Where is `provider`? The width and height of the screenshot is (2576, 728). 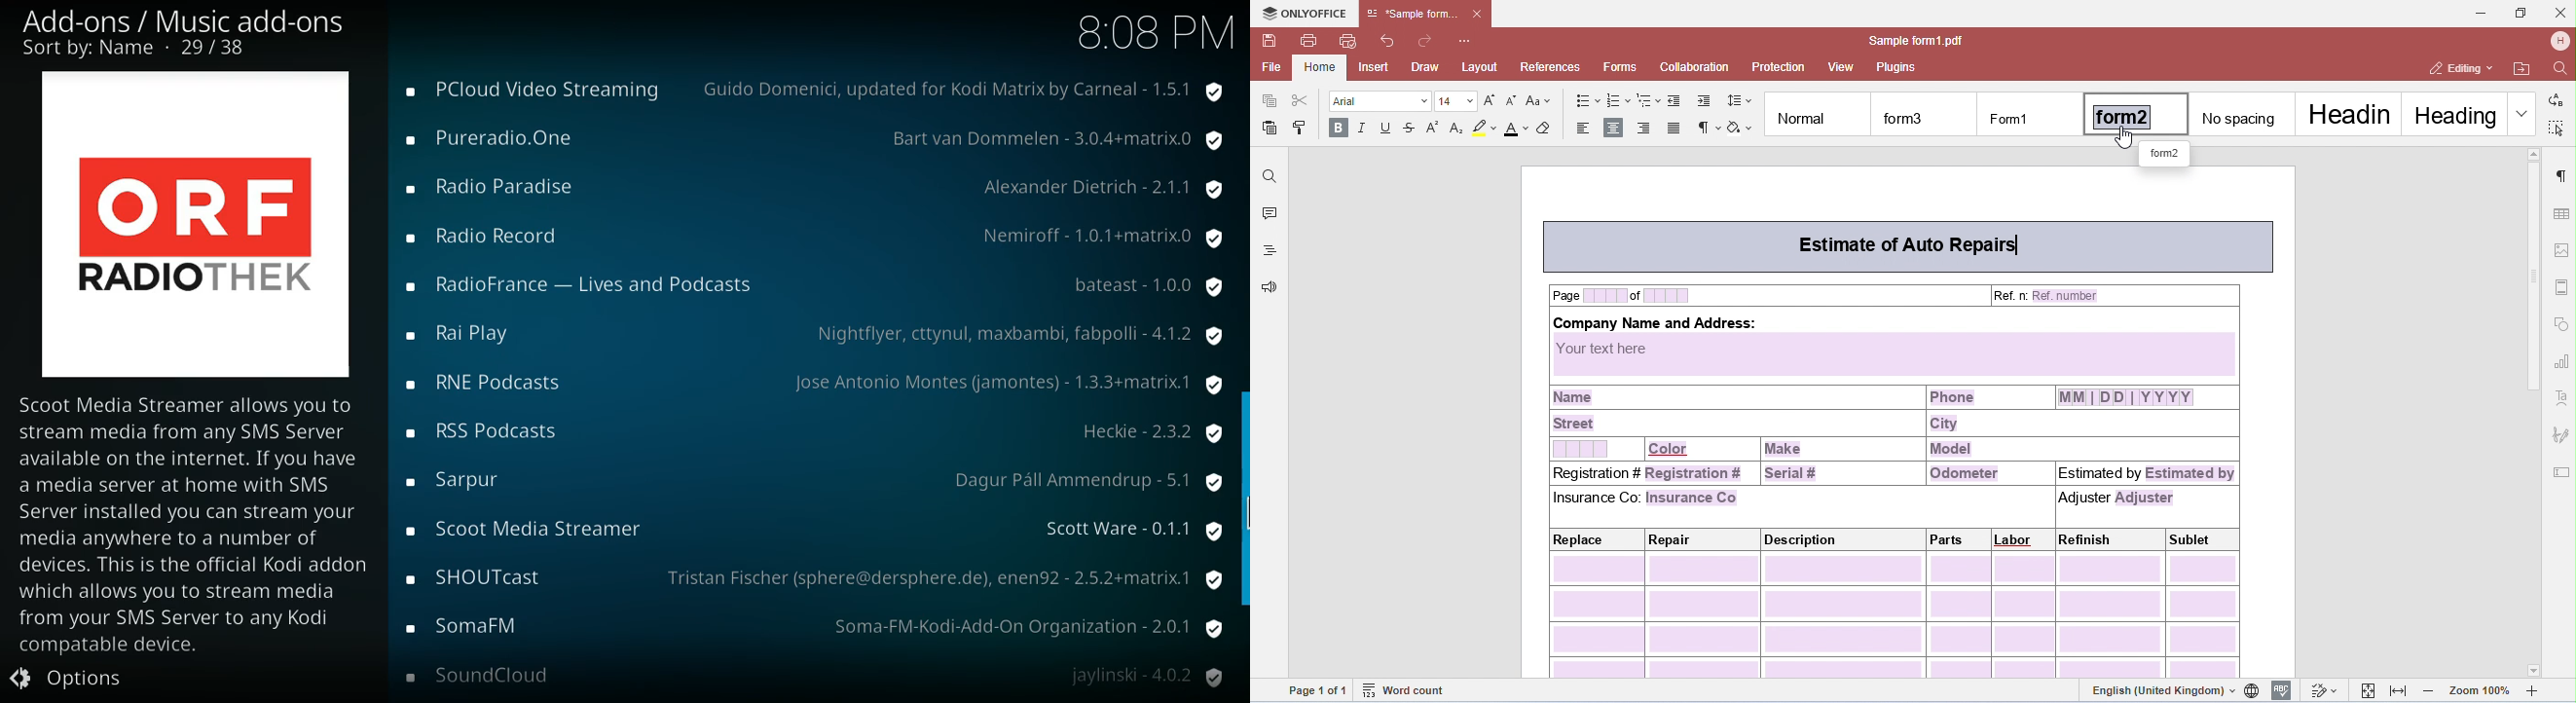 provider is located at coordinates (1151, 287).